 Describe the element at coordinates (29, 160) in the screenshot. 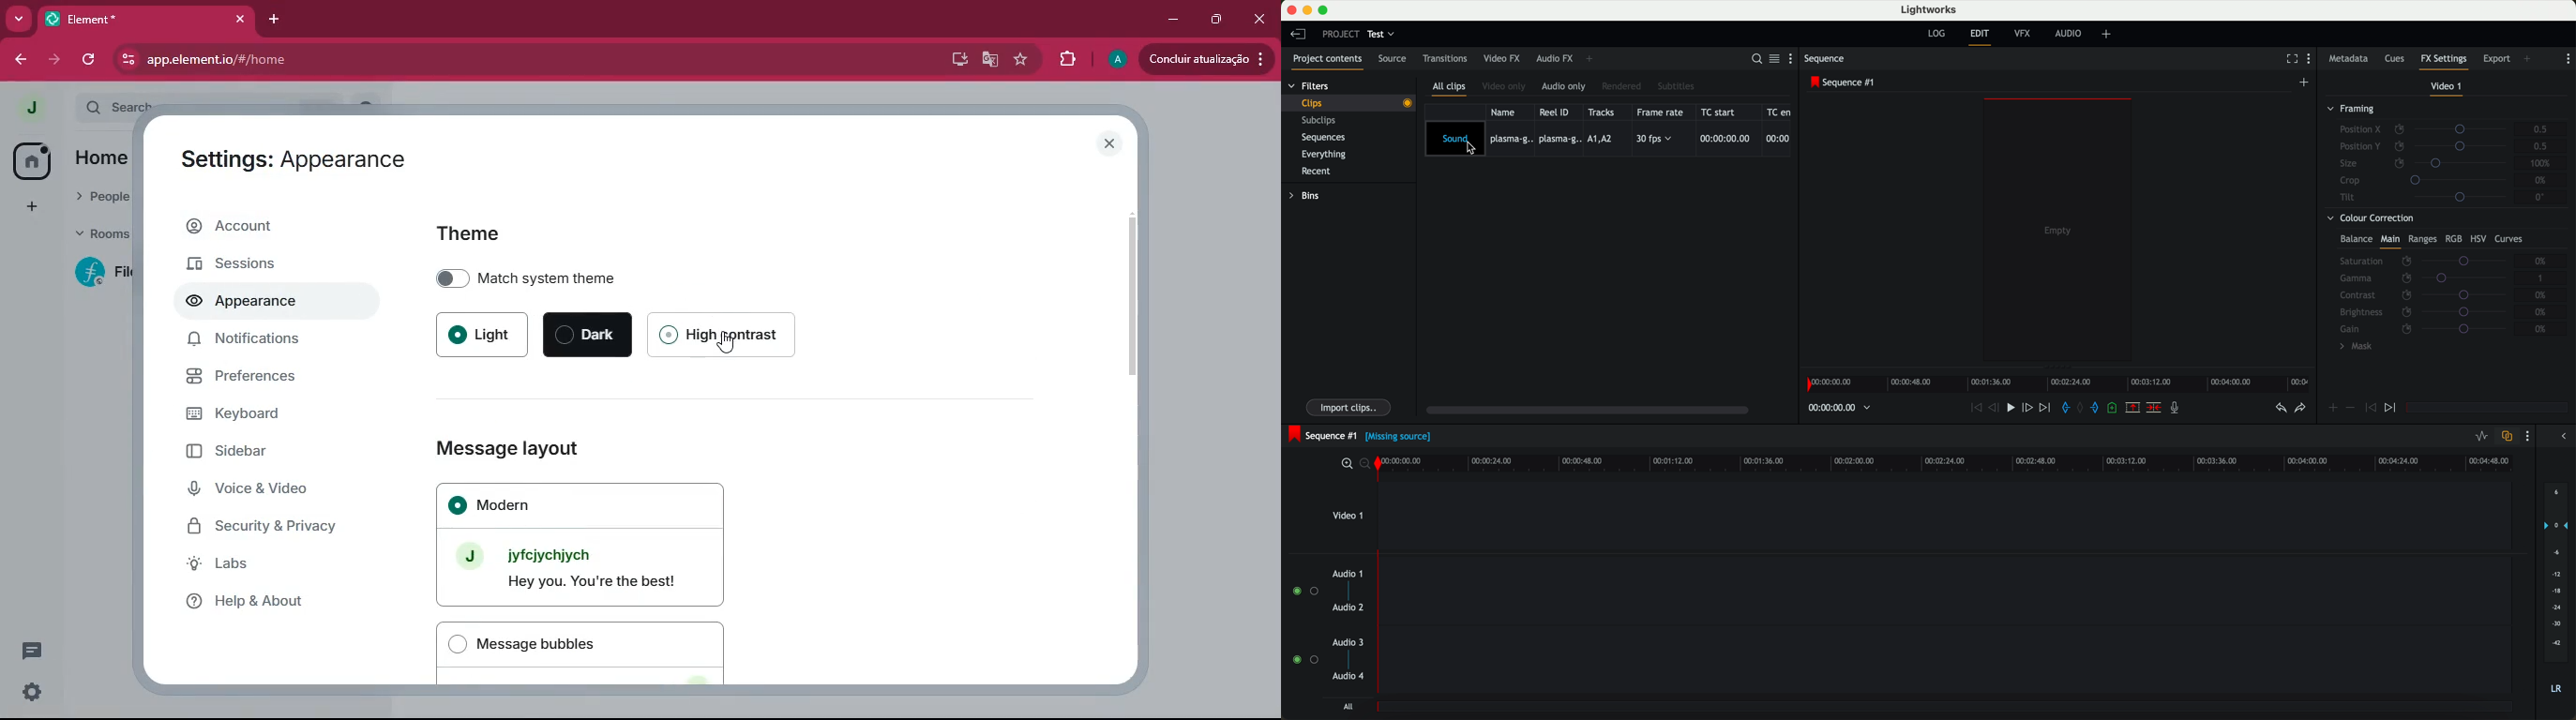

I see `home` at that location.